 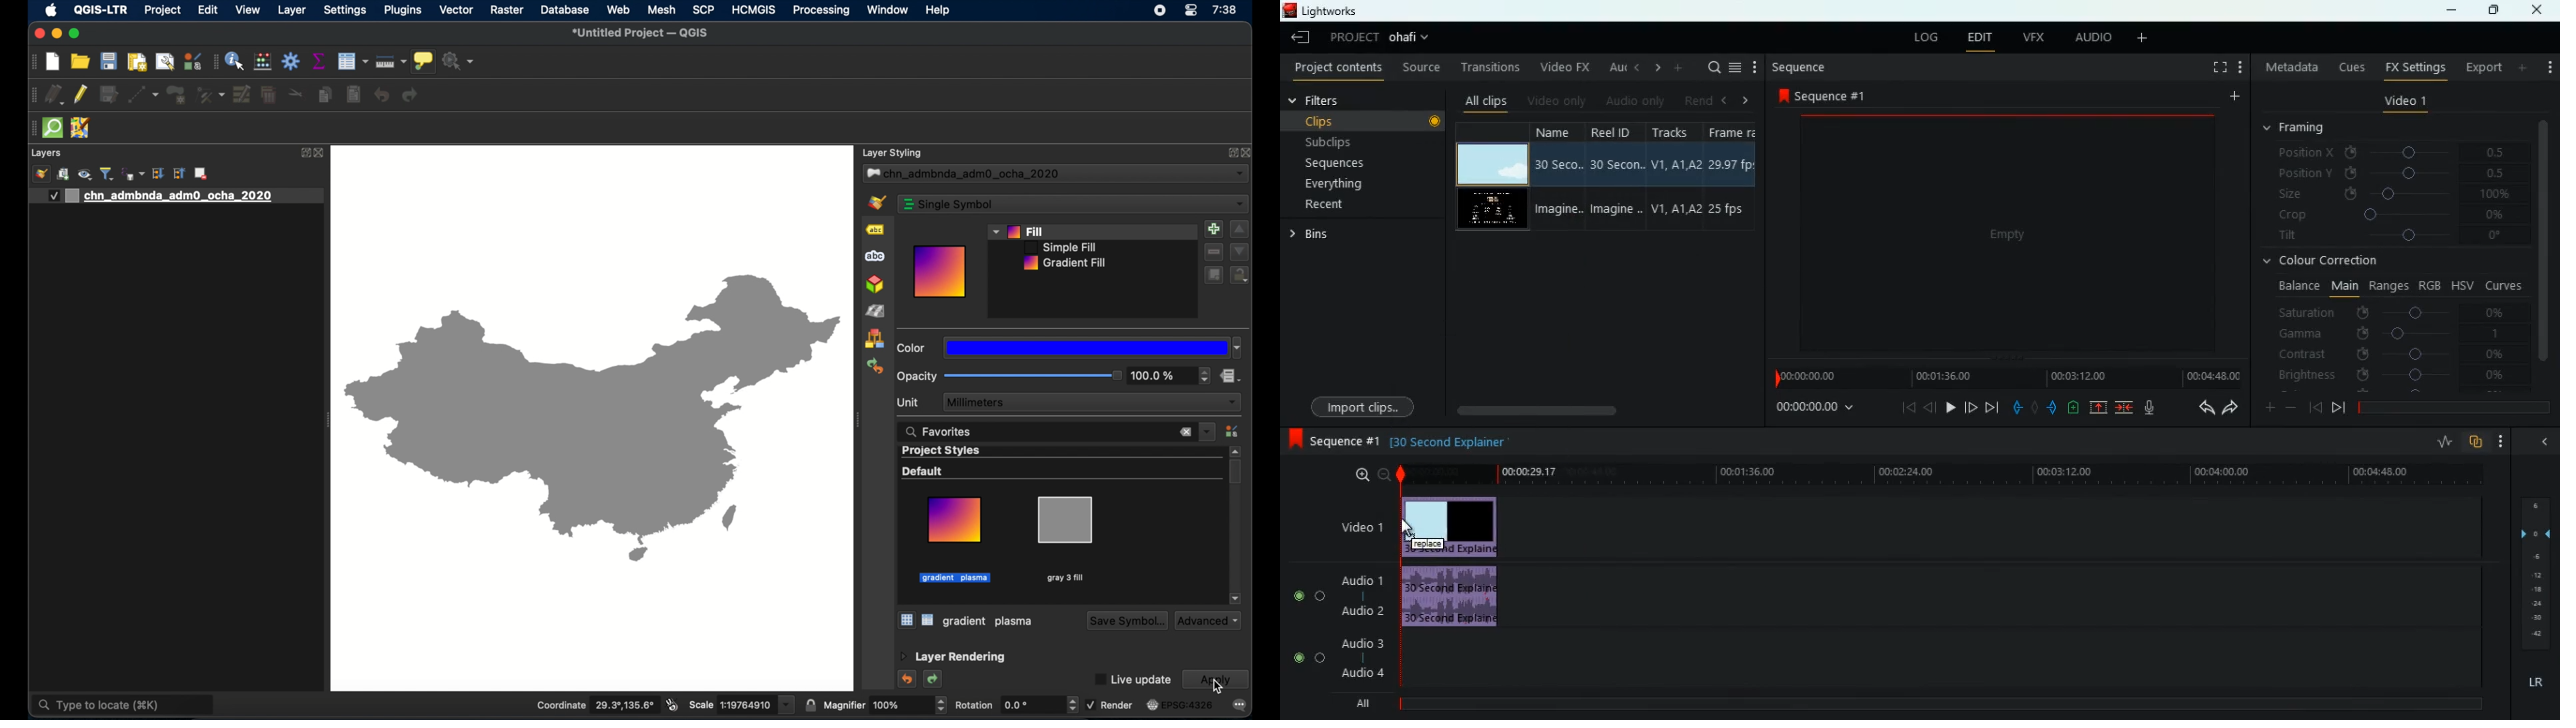 I want to click on drag handle, so click(x=213, y=63).